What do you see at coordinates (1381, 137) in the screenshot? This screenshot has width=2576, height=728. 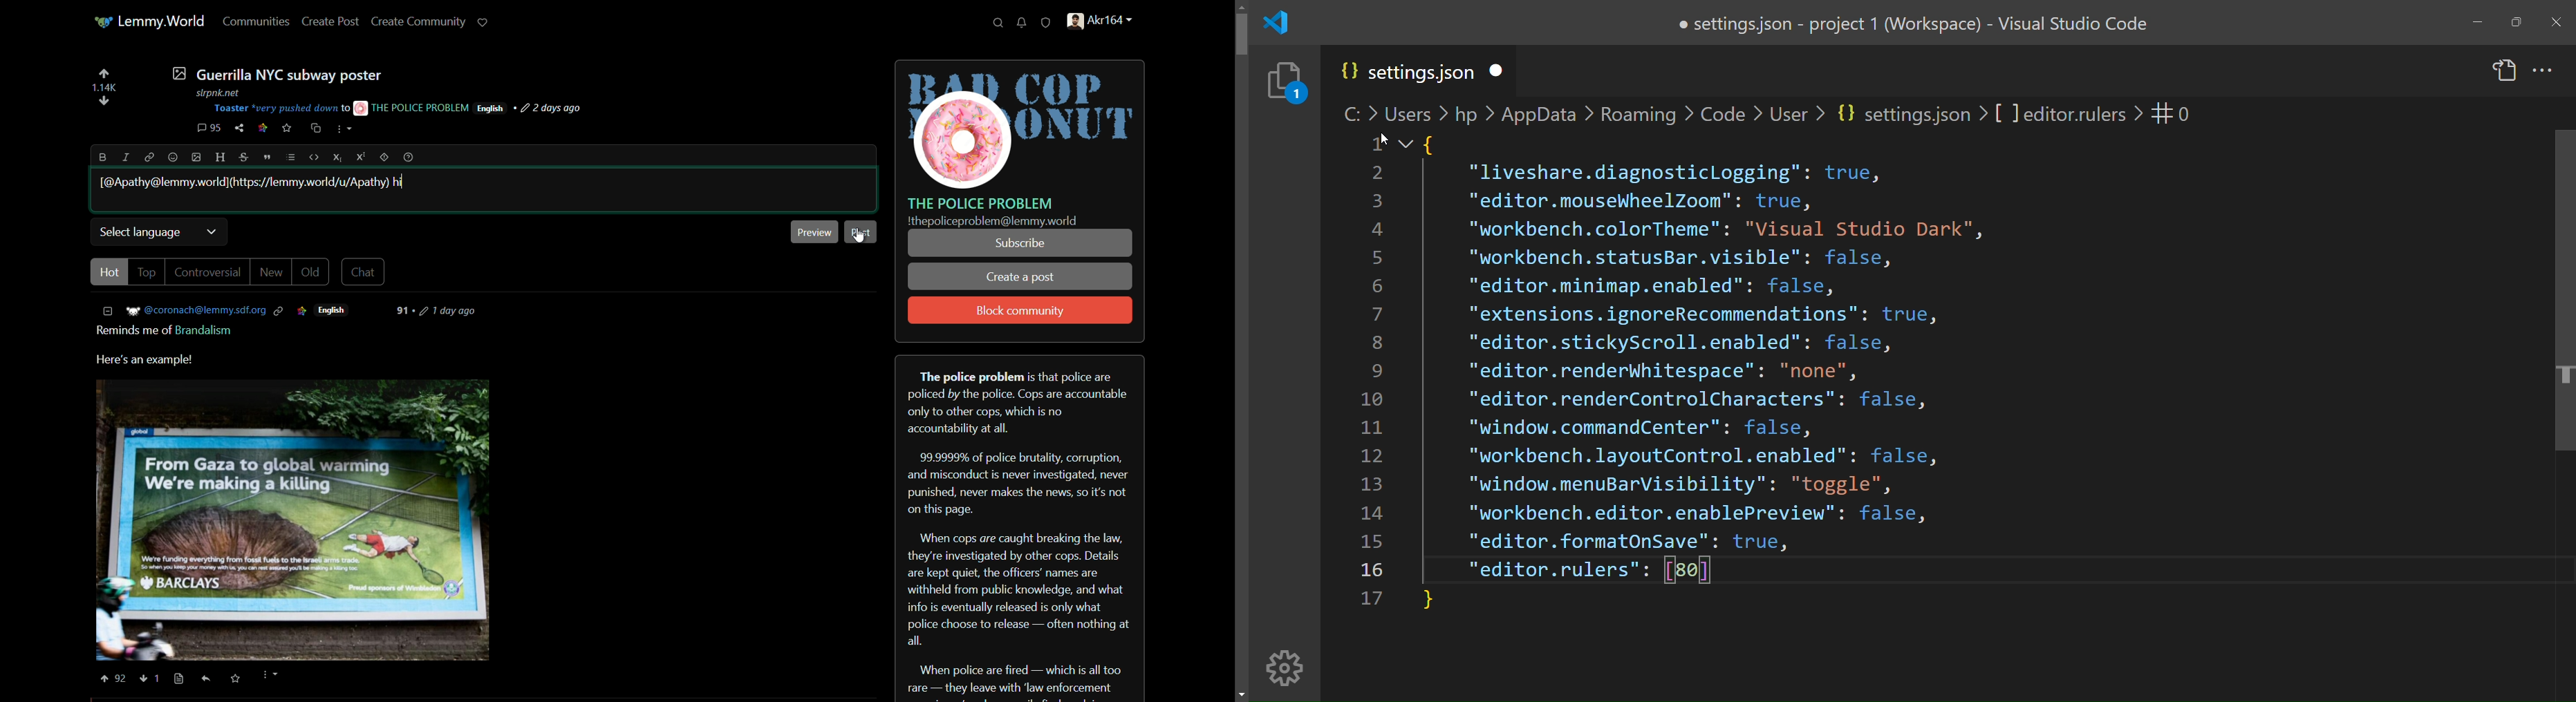 I see `cursor` at bounding box center [1381, 137].